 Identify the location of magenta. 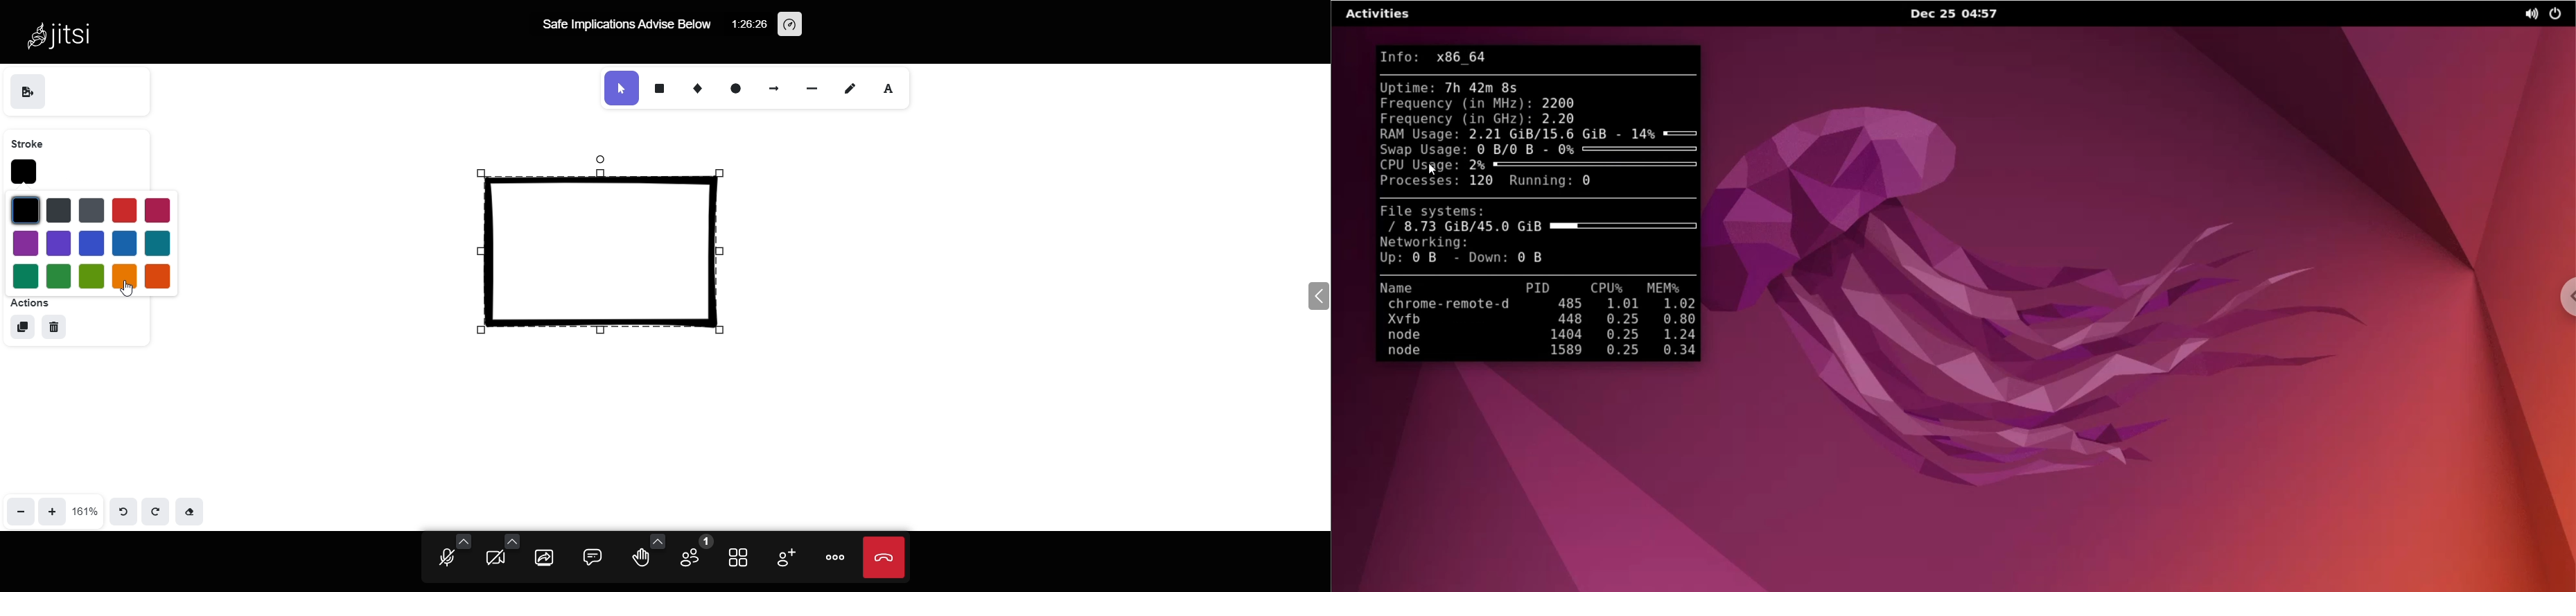
(158, 211).